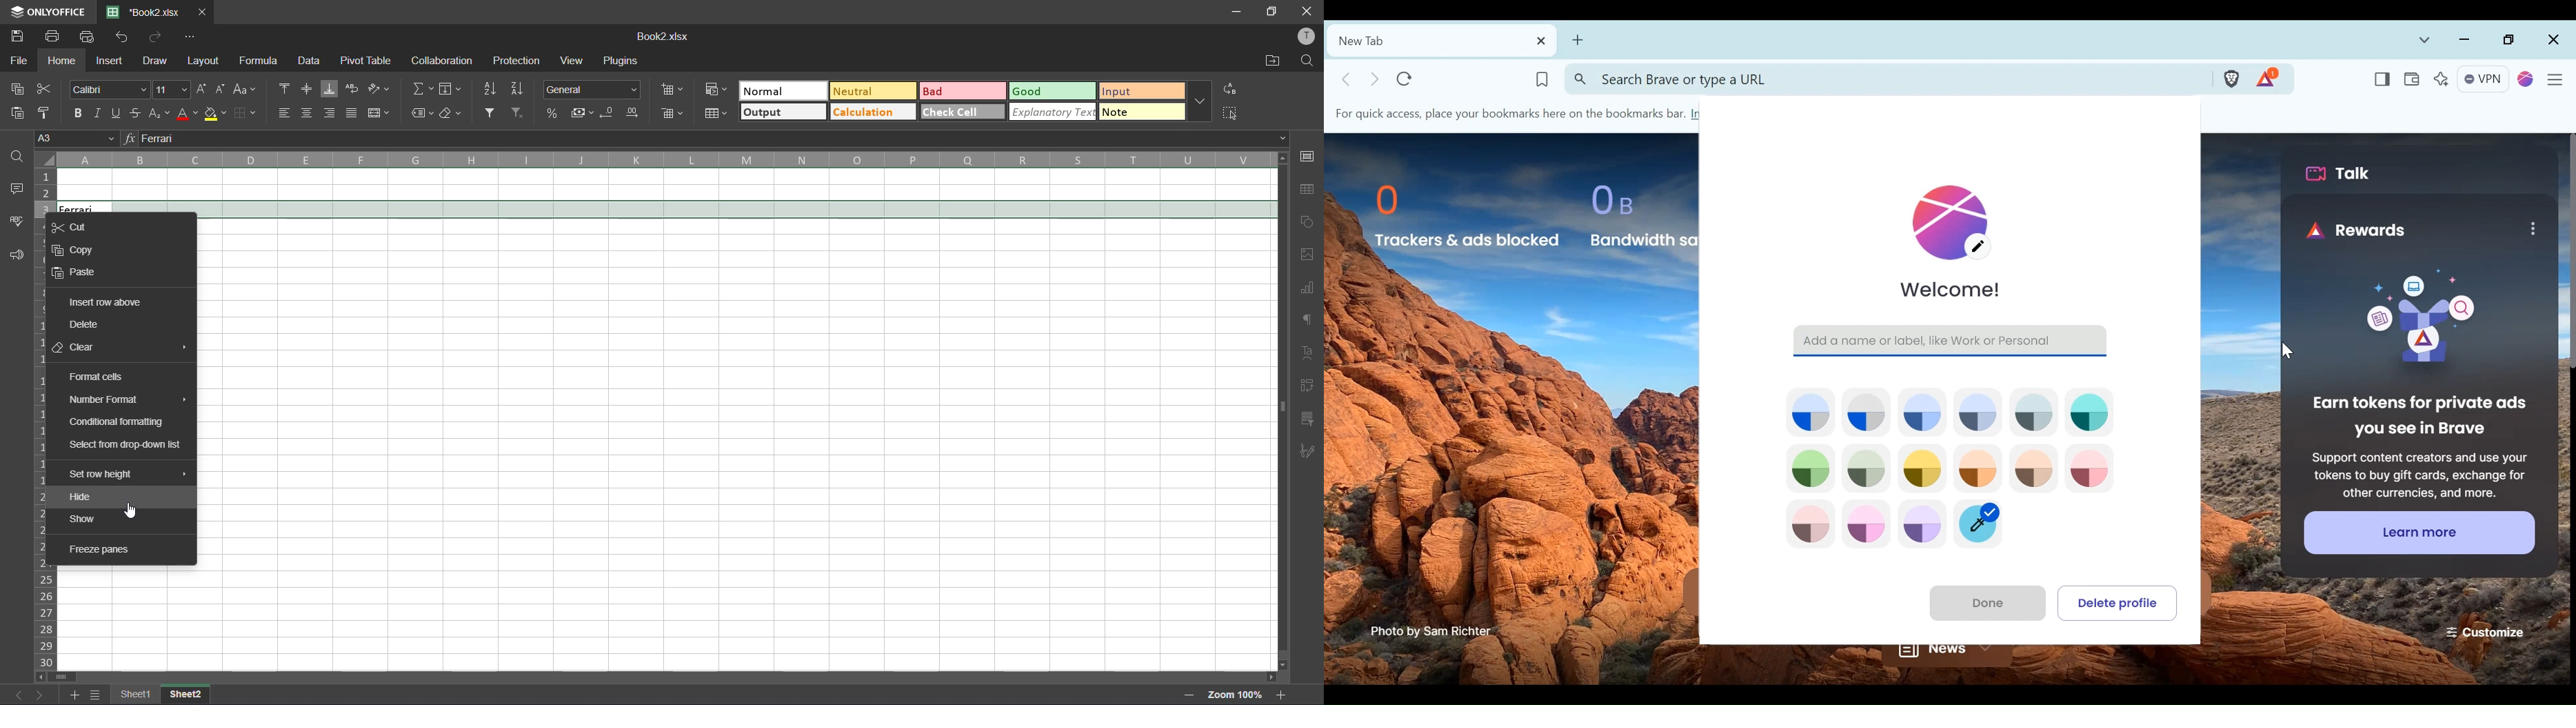  I want to click on Bookmark this page, so click(1542, 78).